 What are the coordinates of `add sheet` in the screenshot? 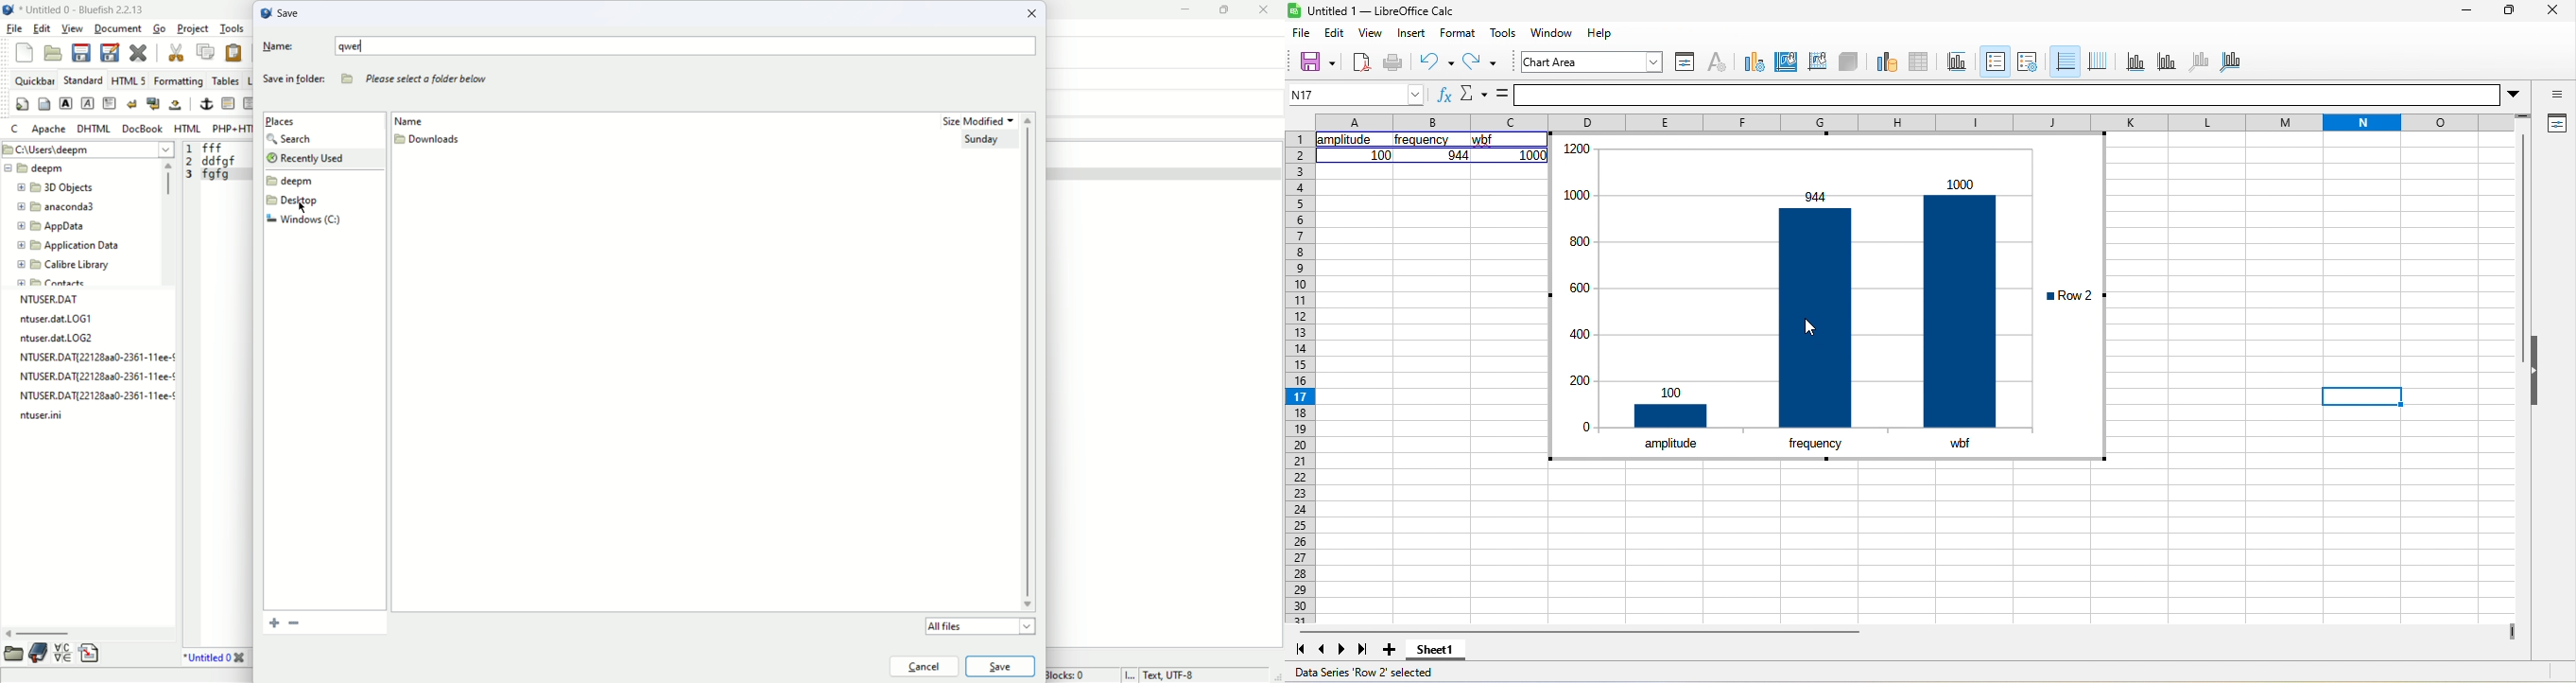 It's located at (1392, 653).